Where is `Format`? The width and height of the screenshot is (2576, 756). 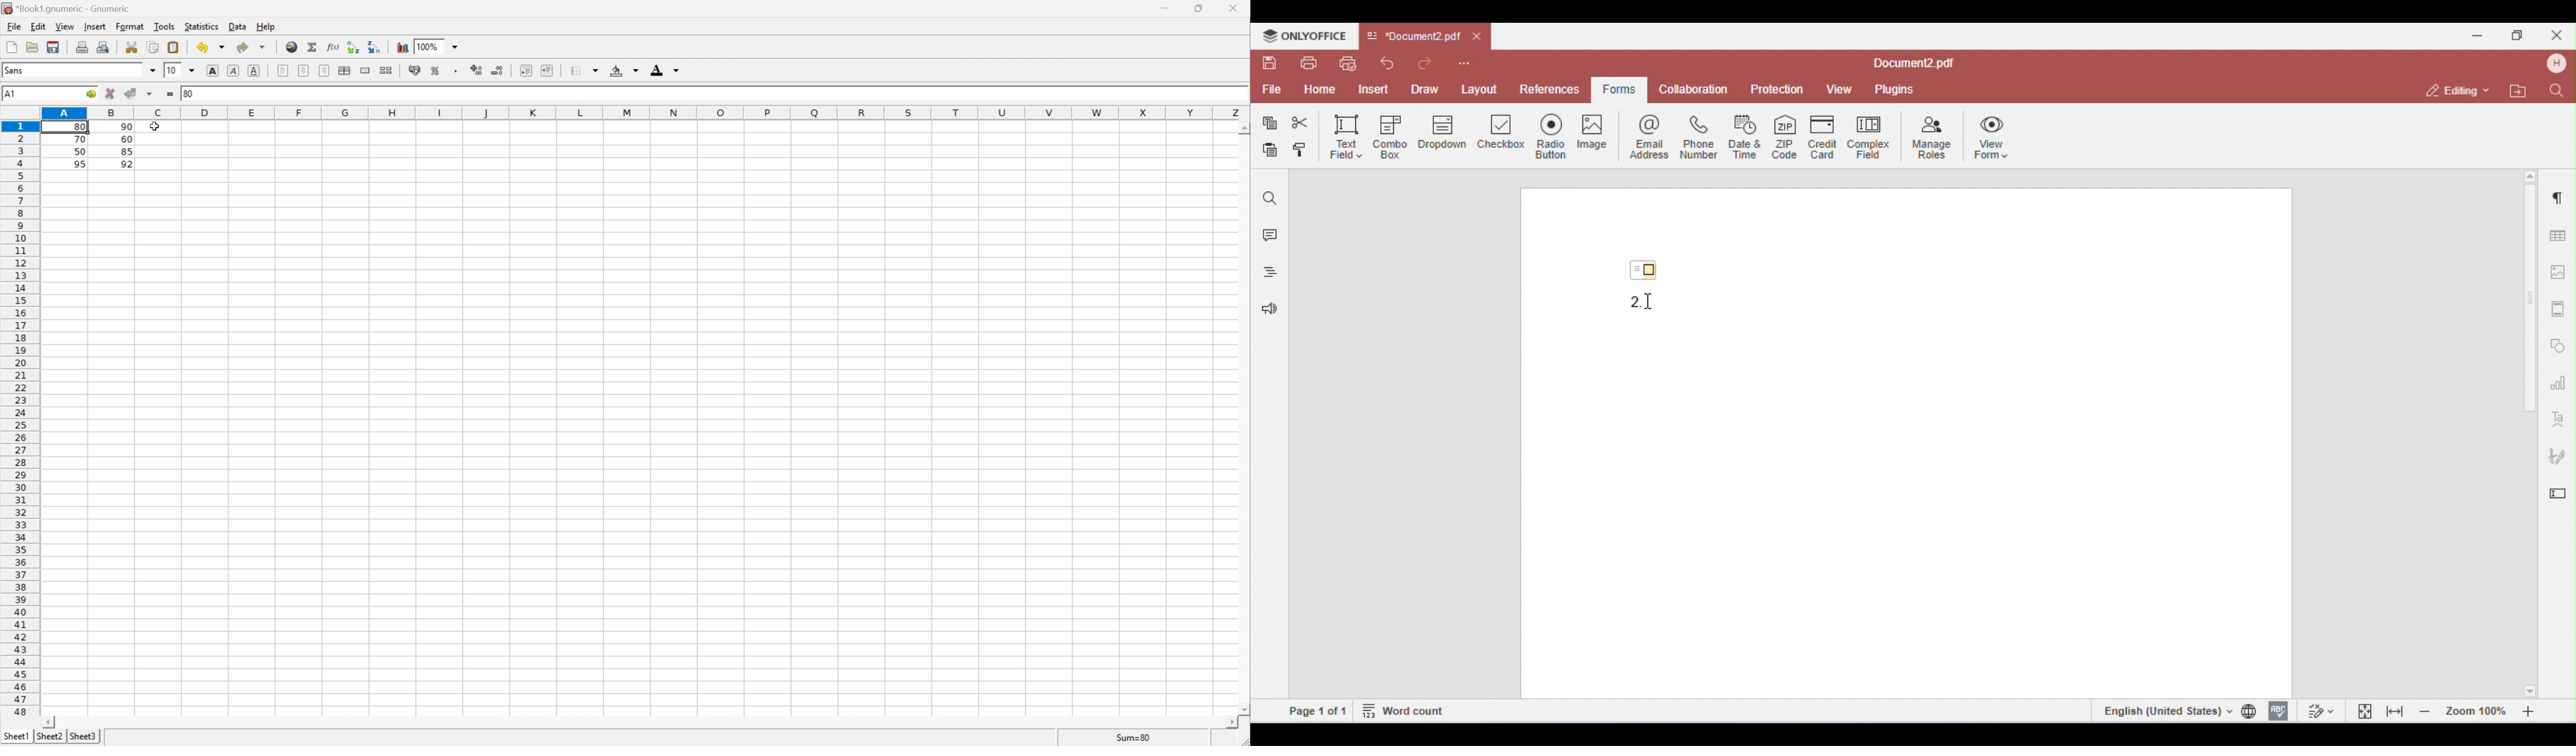 Format is located at coordinates (130, 25).